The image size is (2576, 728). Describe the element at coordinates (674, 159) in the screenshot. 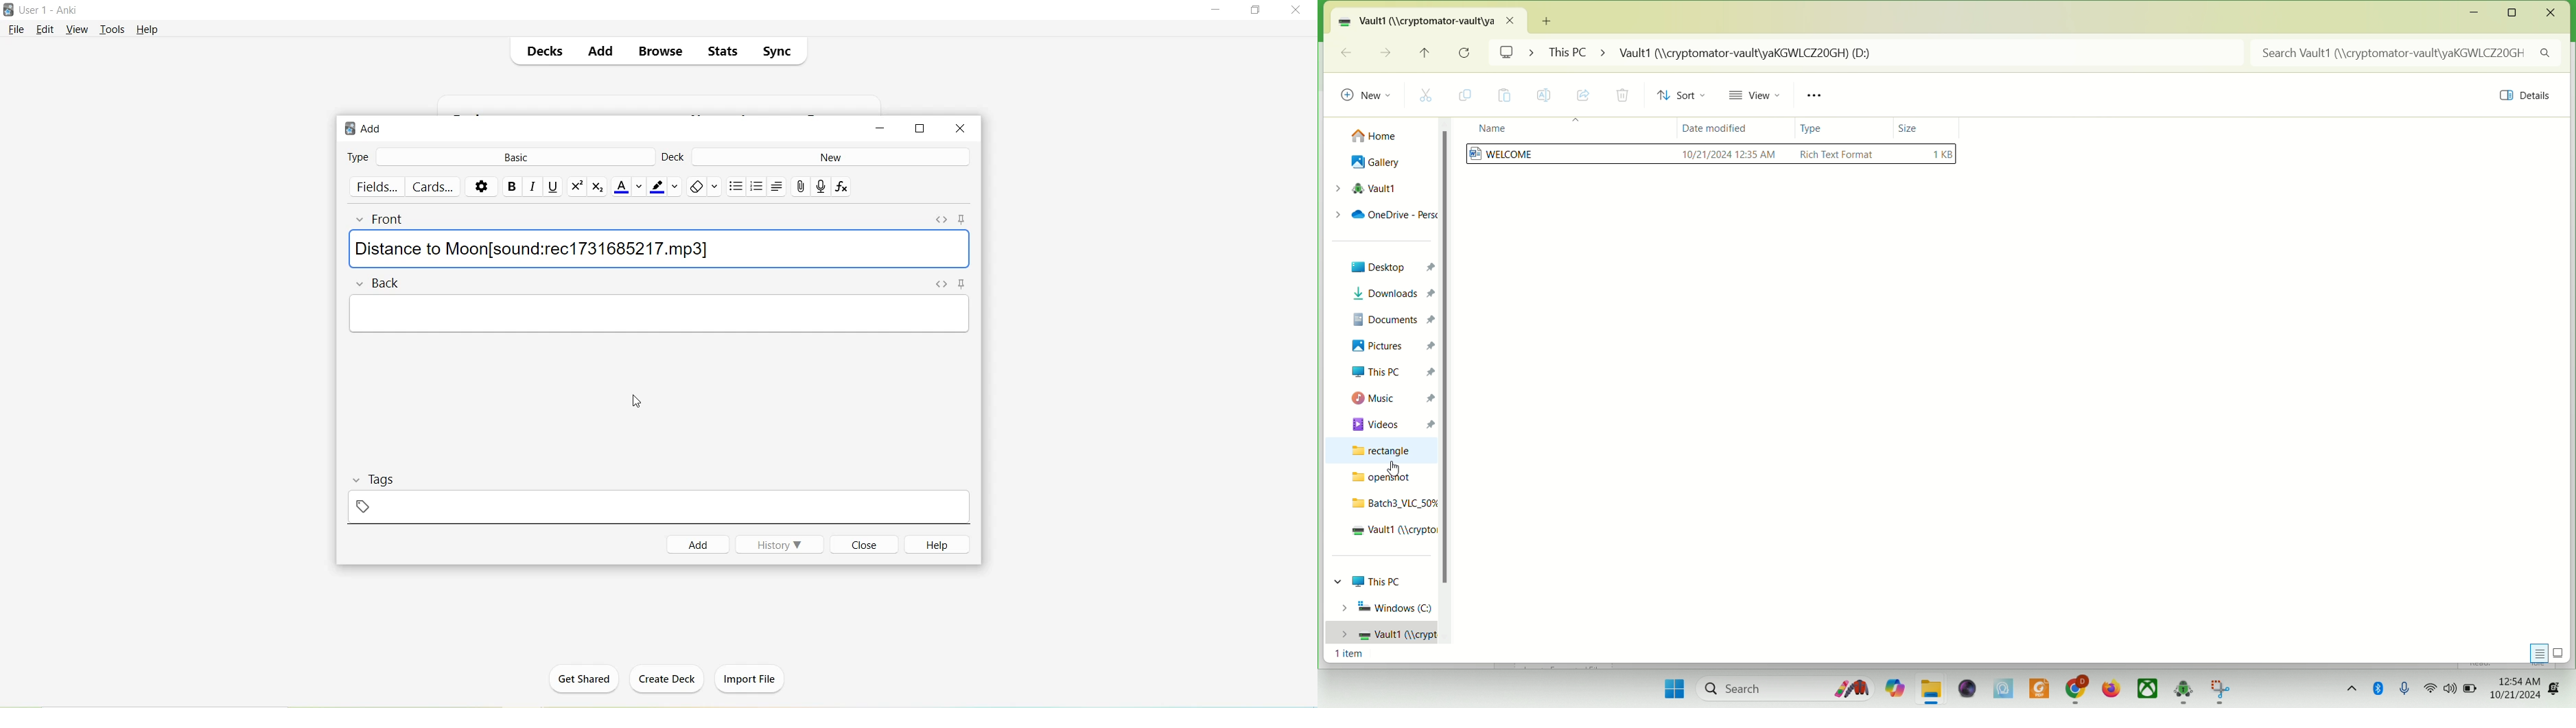

I see `Deck` at that location.